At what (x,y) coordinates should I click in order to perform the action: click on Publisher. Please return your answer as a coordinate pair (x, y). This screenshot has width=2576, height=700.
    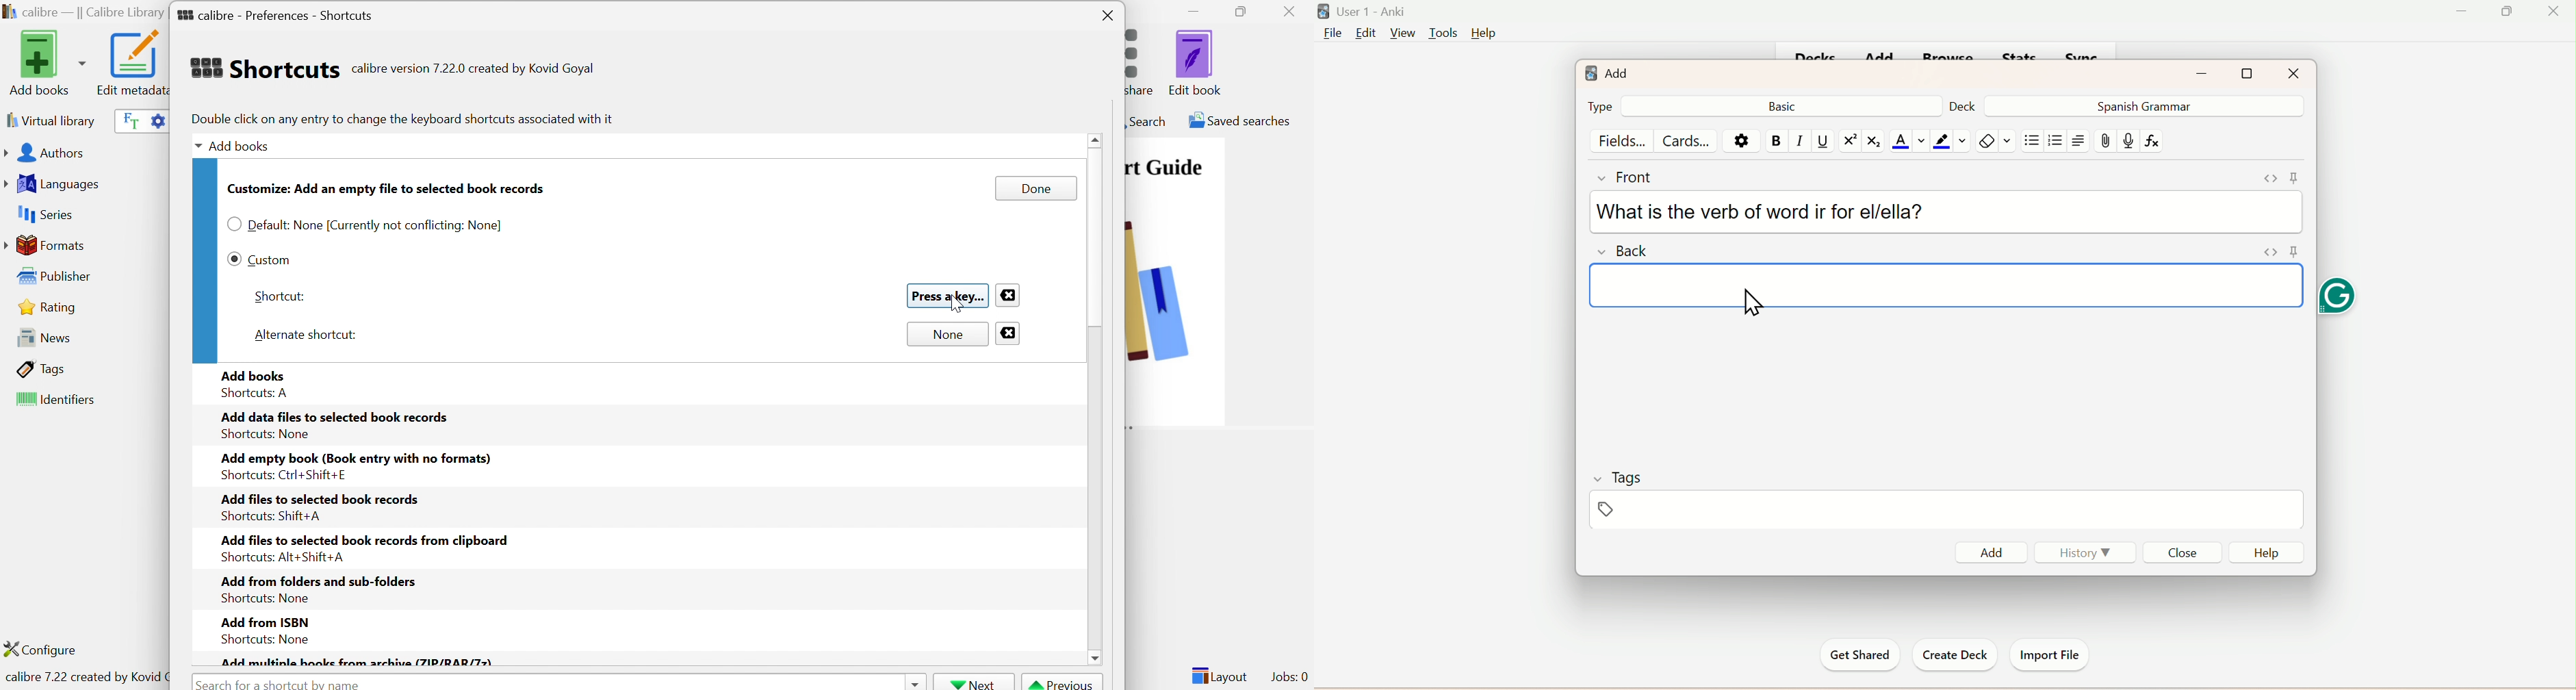
    Looking at the image, I should click on (57, 277).